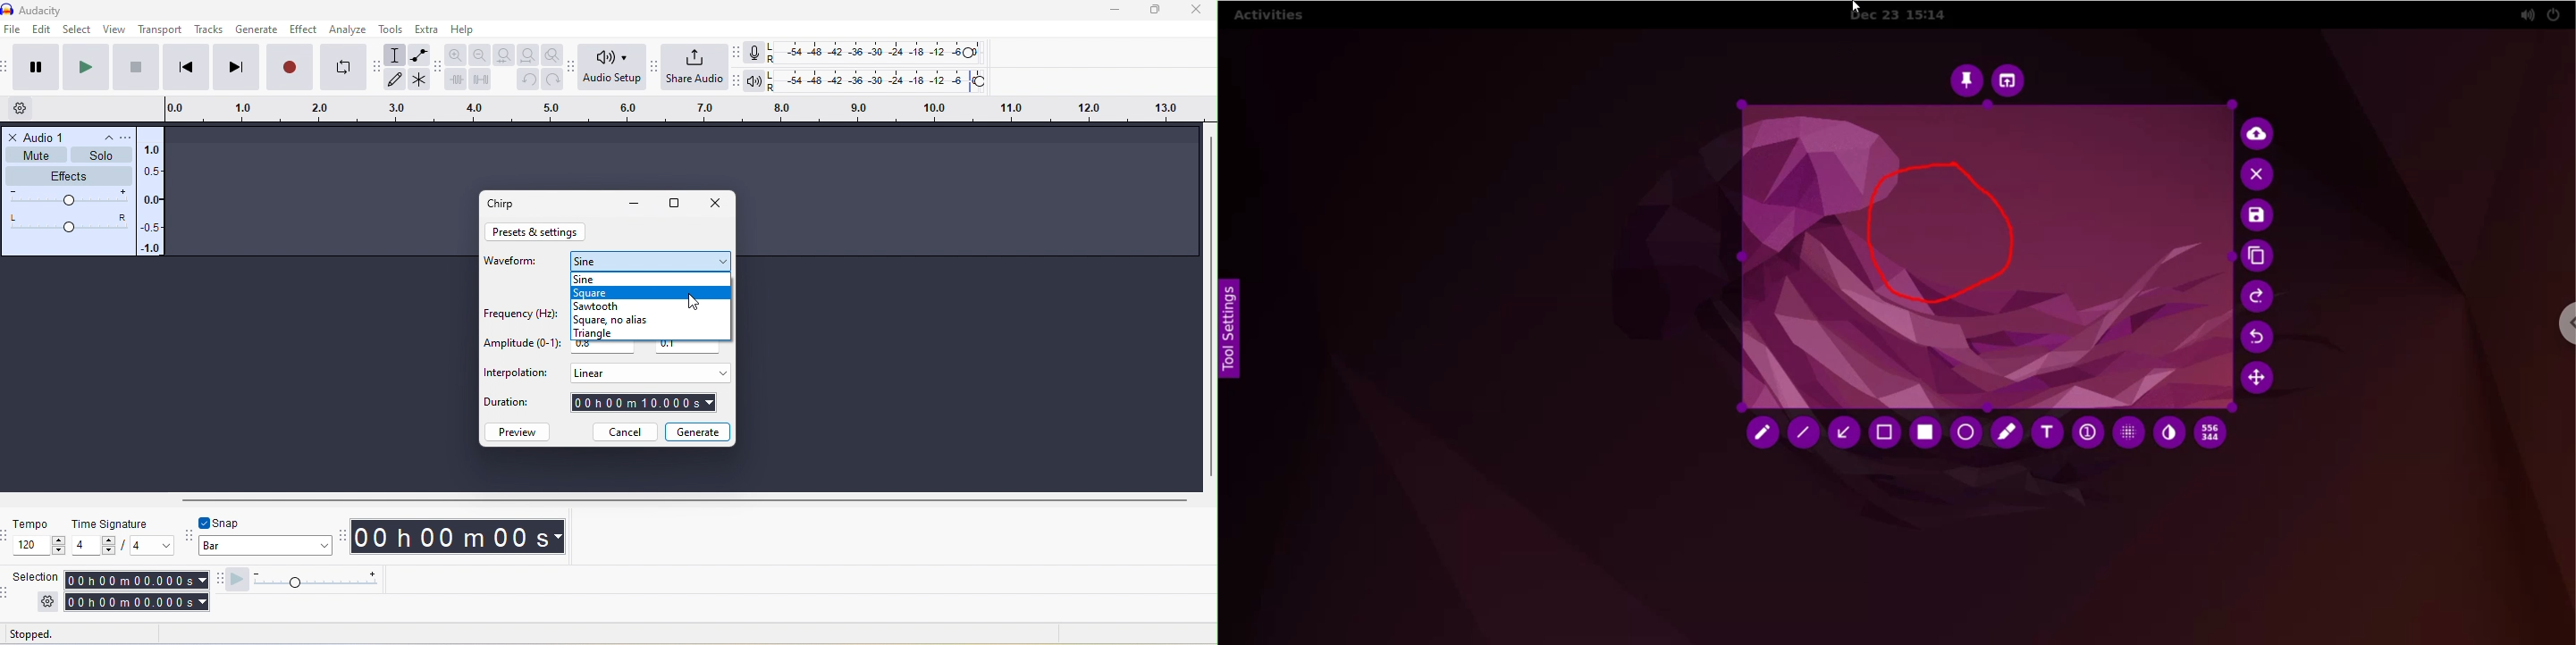 This screenshot has width=2576, height=672. Describe the element at coordinates (462, 538) in the screenshot. I see `00 h 00 m 00 s` at that location.